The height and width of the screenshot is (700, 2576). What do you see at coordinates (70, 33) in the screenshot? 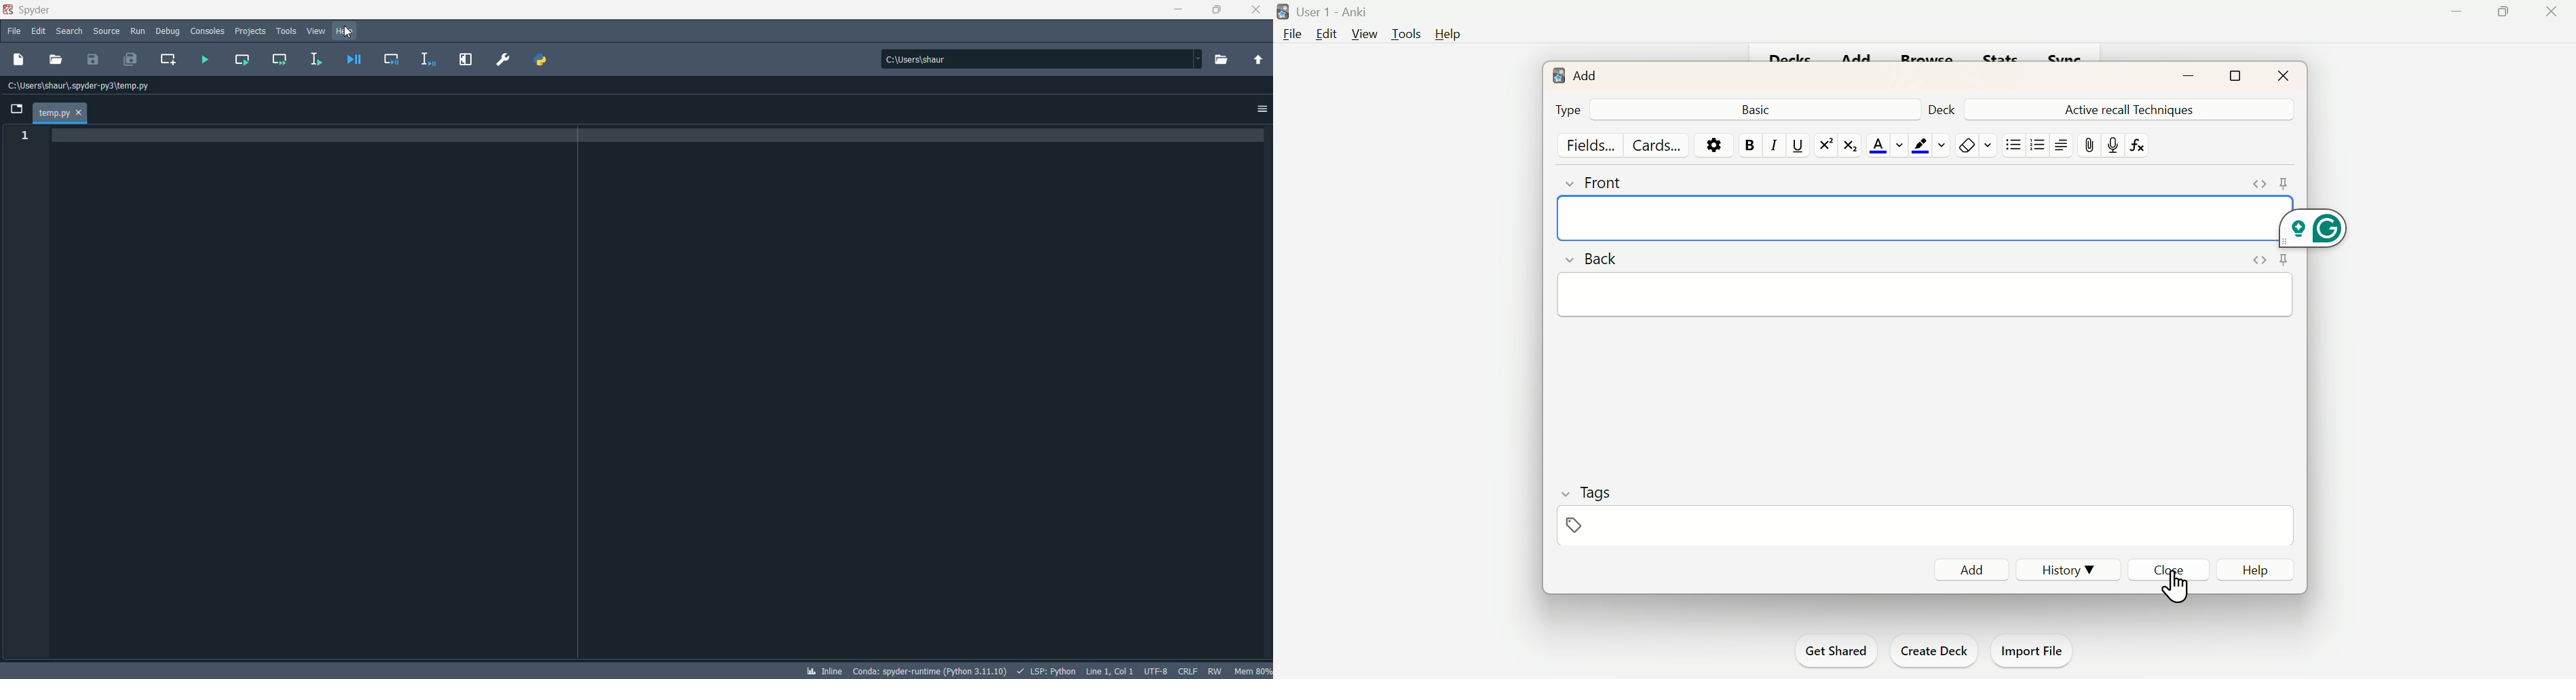
I see `search` at bounding box center [70, 33].